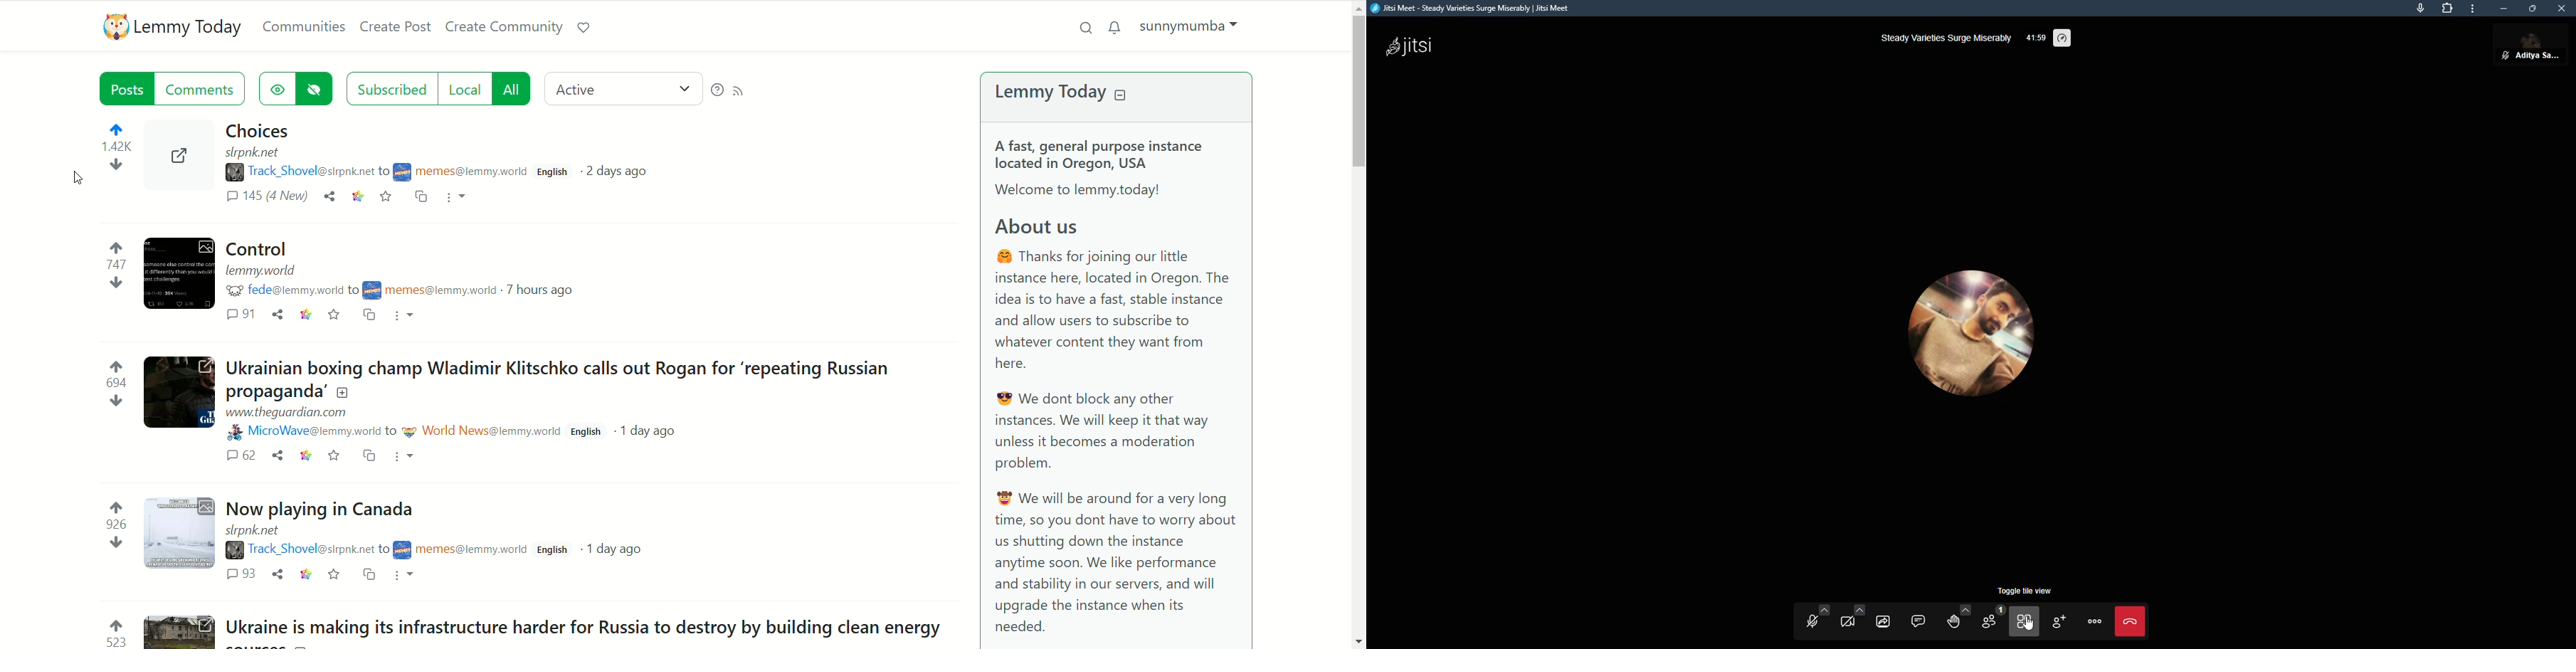 This screenshot has height=672, width=2576. What do you see at coordinates (234, 431) in the screenshot?
I see `poster image` at bounding box center [234, 431].